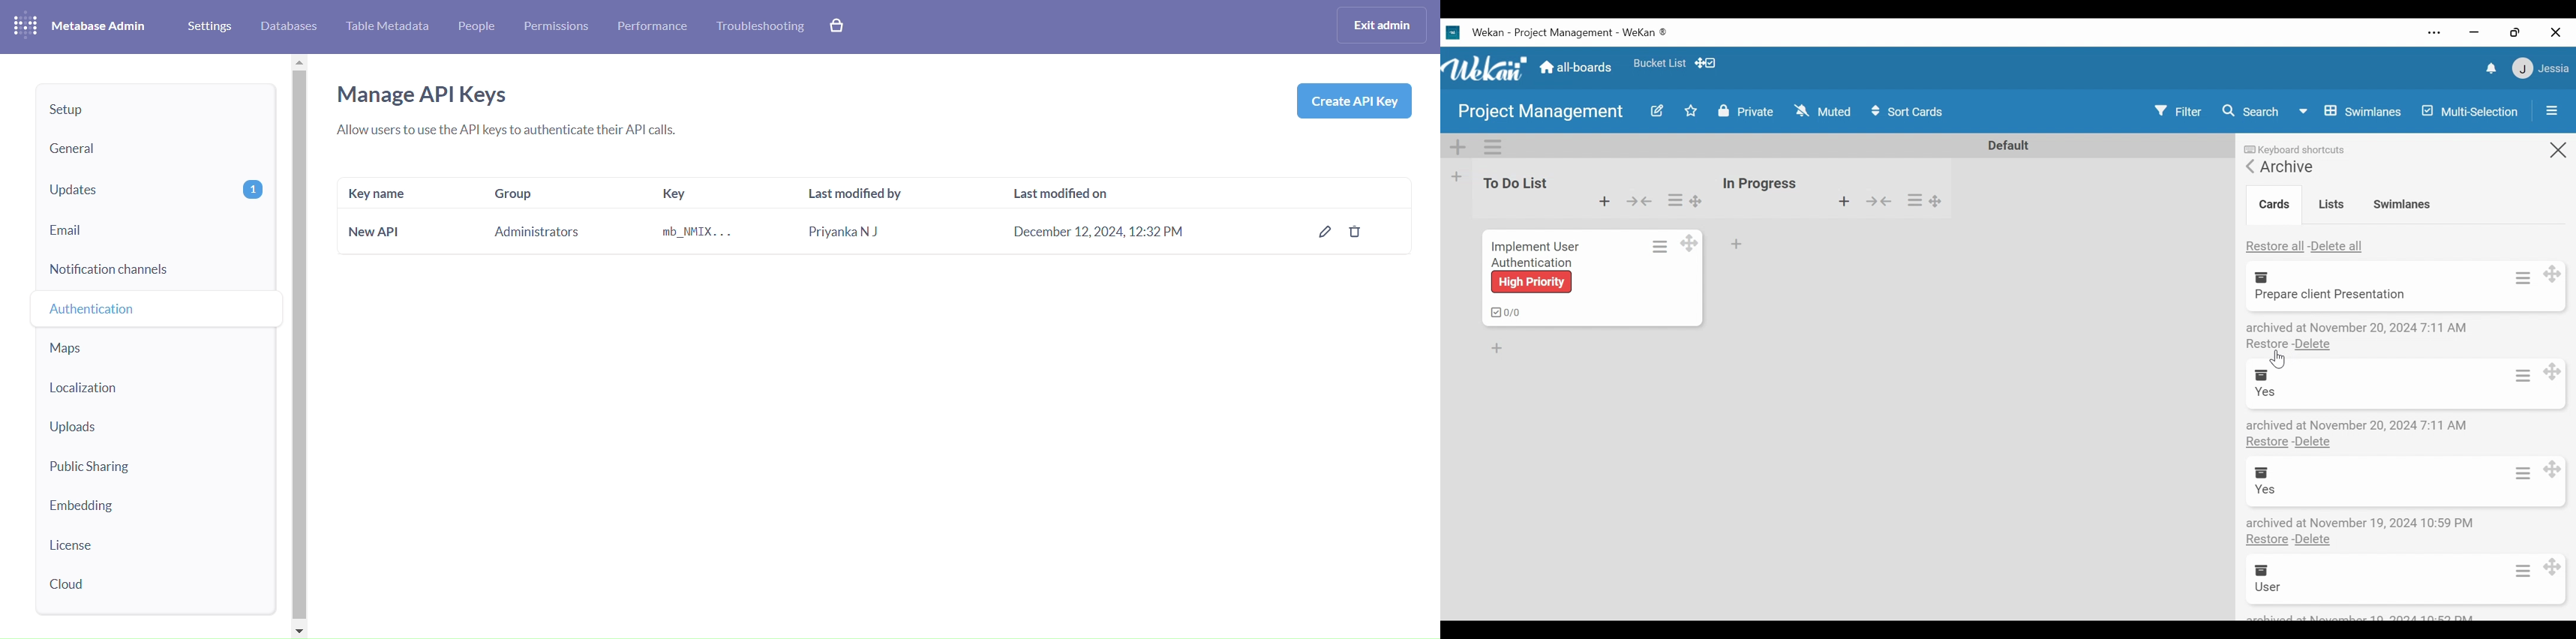 The image size is (2576, 644). Describe the element at coordinates (2268, 345) in the screenshot. I see `restore` at that location.